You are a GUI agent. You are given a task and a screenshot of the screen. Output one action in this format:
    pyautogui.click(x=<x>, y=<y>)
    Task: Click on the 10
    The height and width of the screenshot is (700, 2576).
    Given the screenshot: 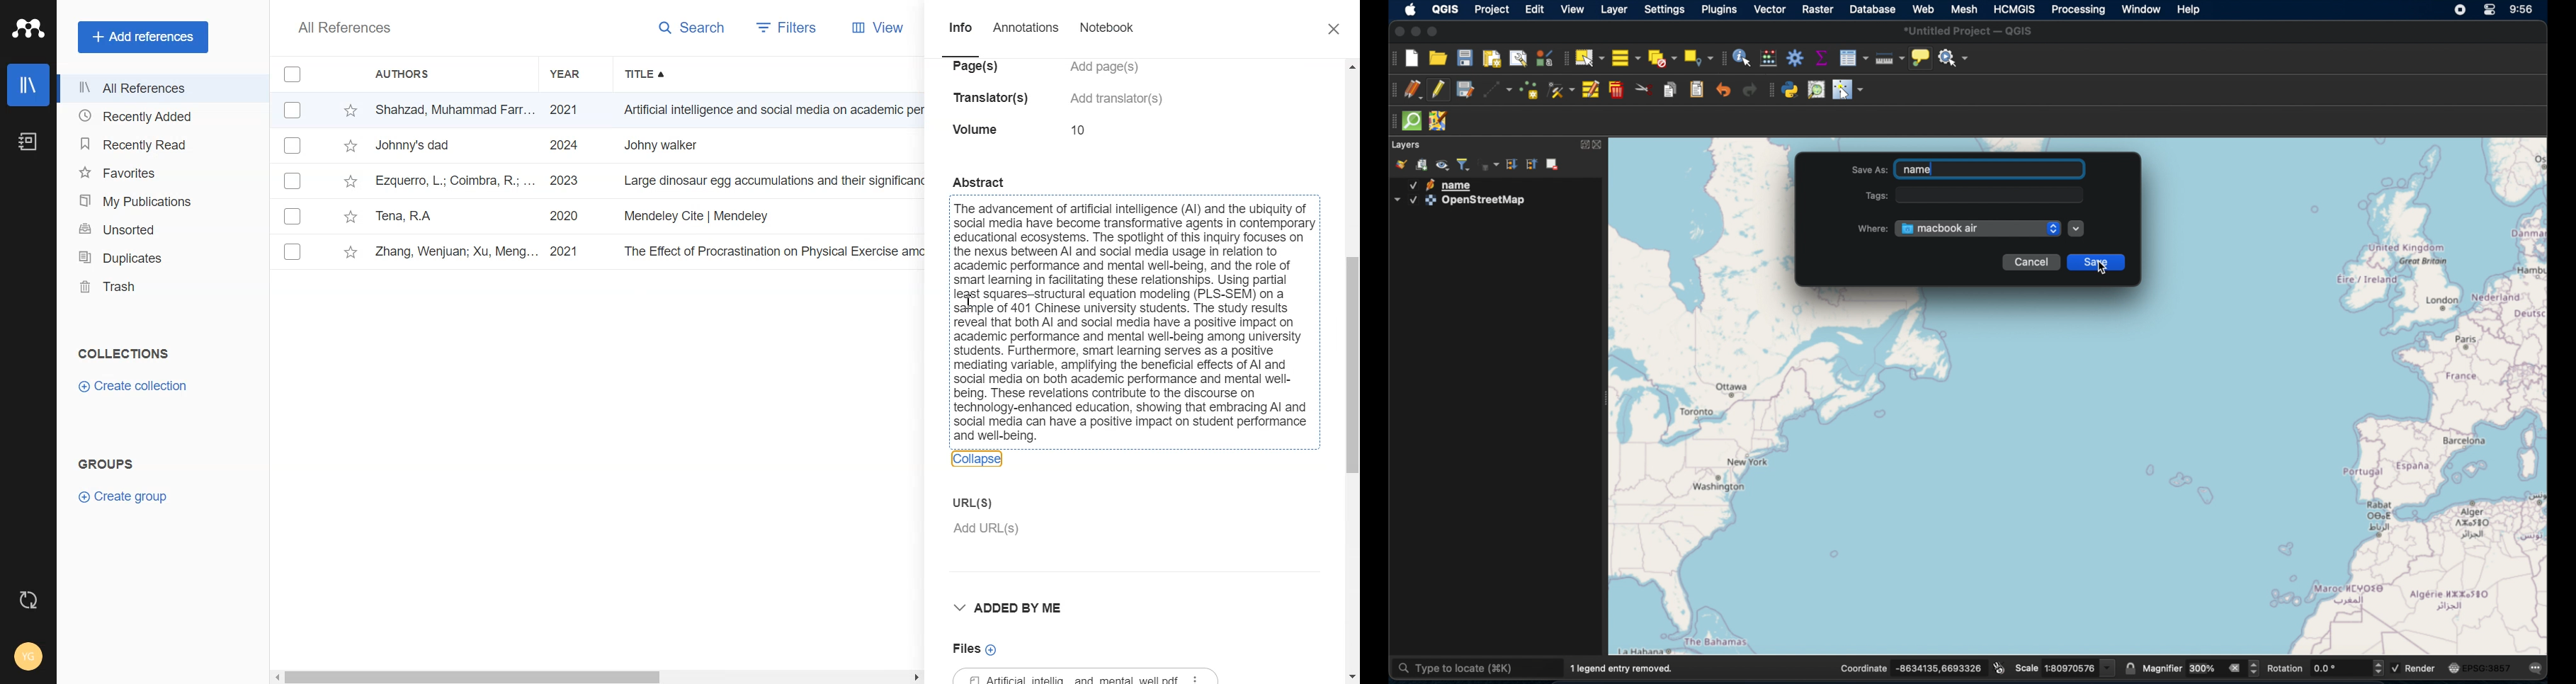 What is the action you would take?
    pyautogui.click(x=1082, y=130)
    